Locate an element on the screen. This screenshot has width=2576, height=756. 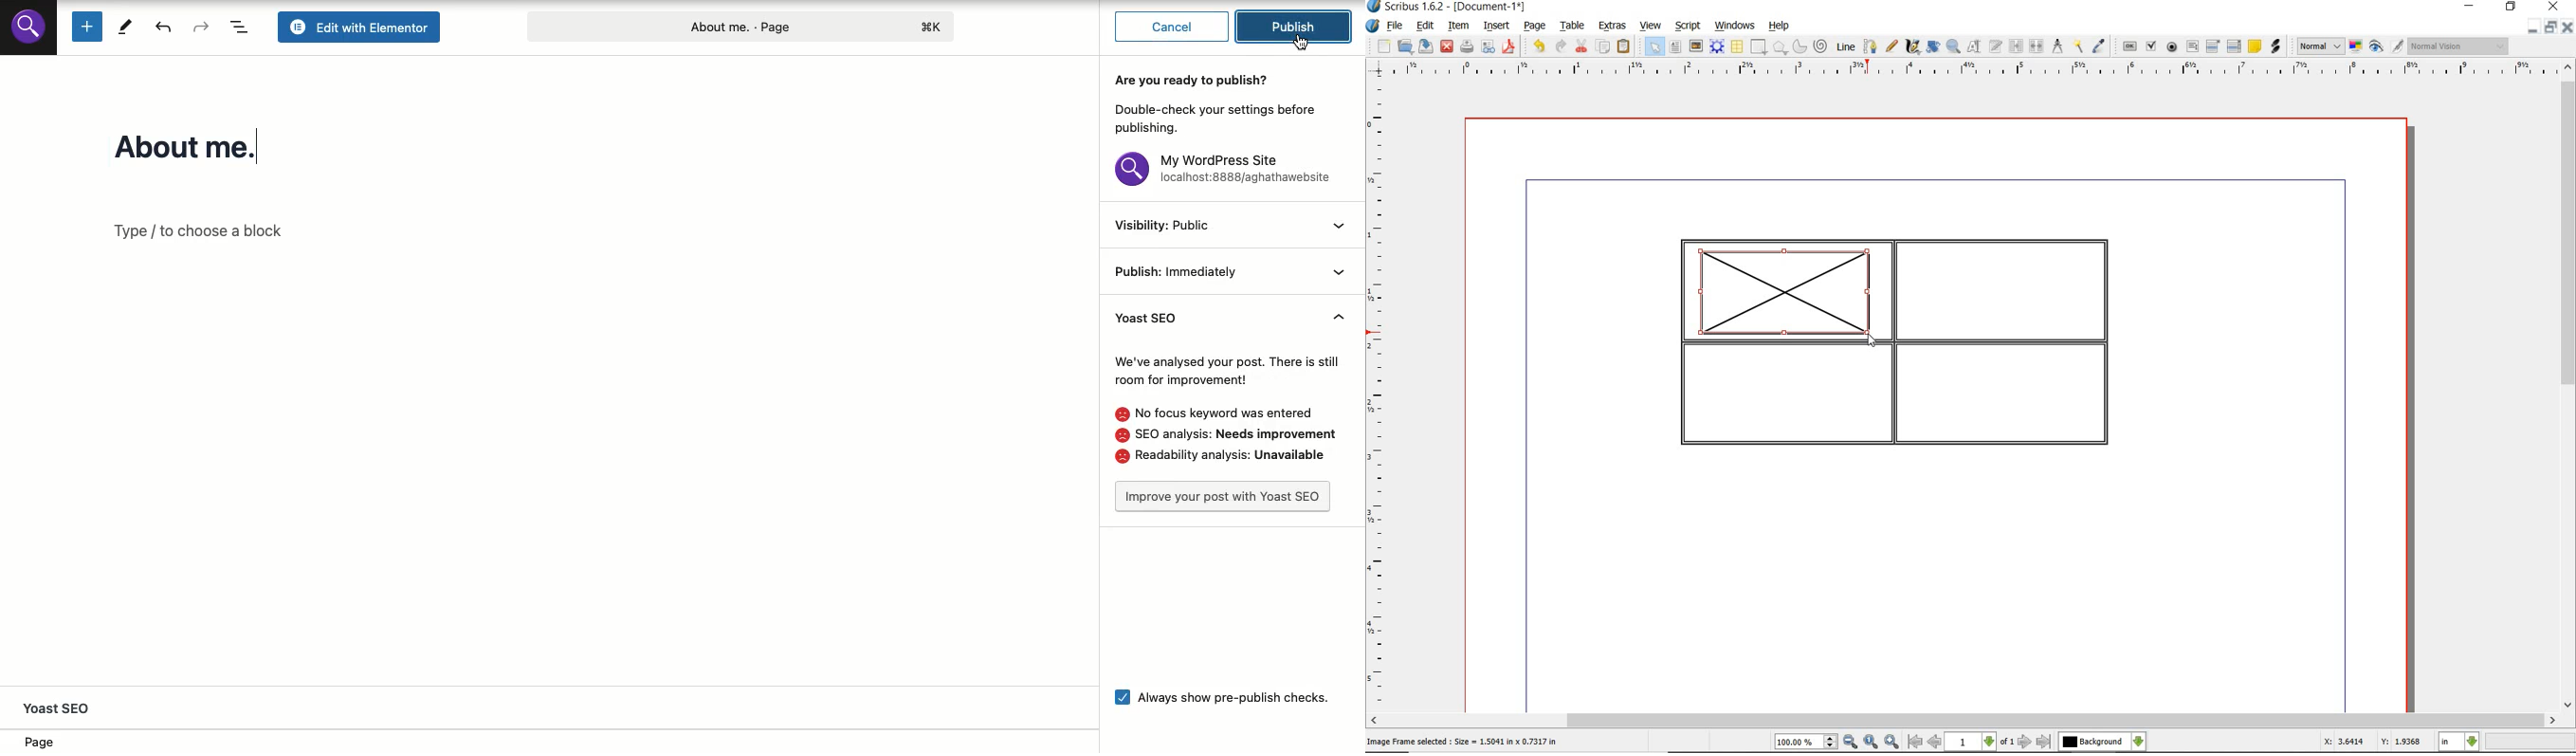
calligraphic line is located at coordinates (1913, 47).